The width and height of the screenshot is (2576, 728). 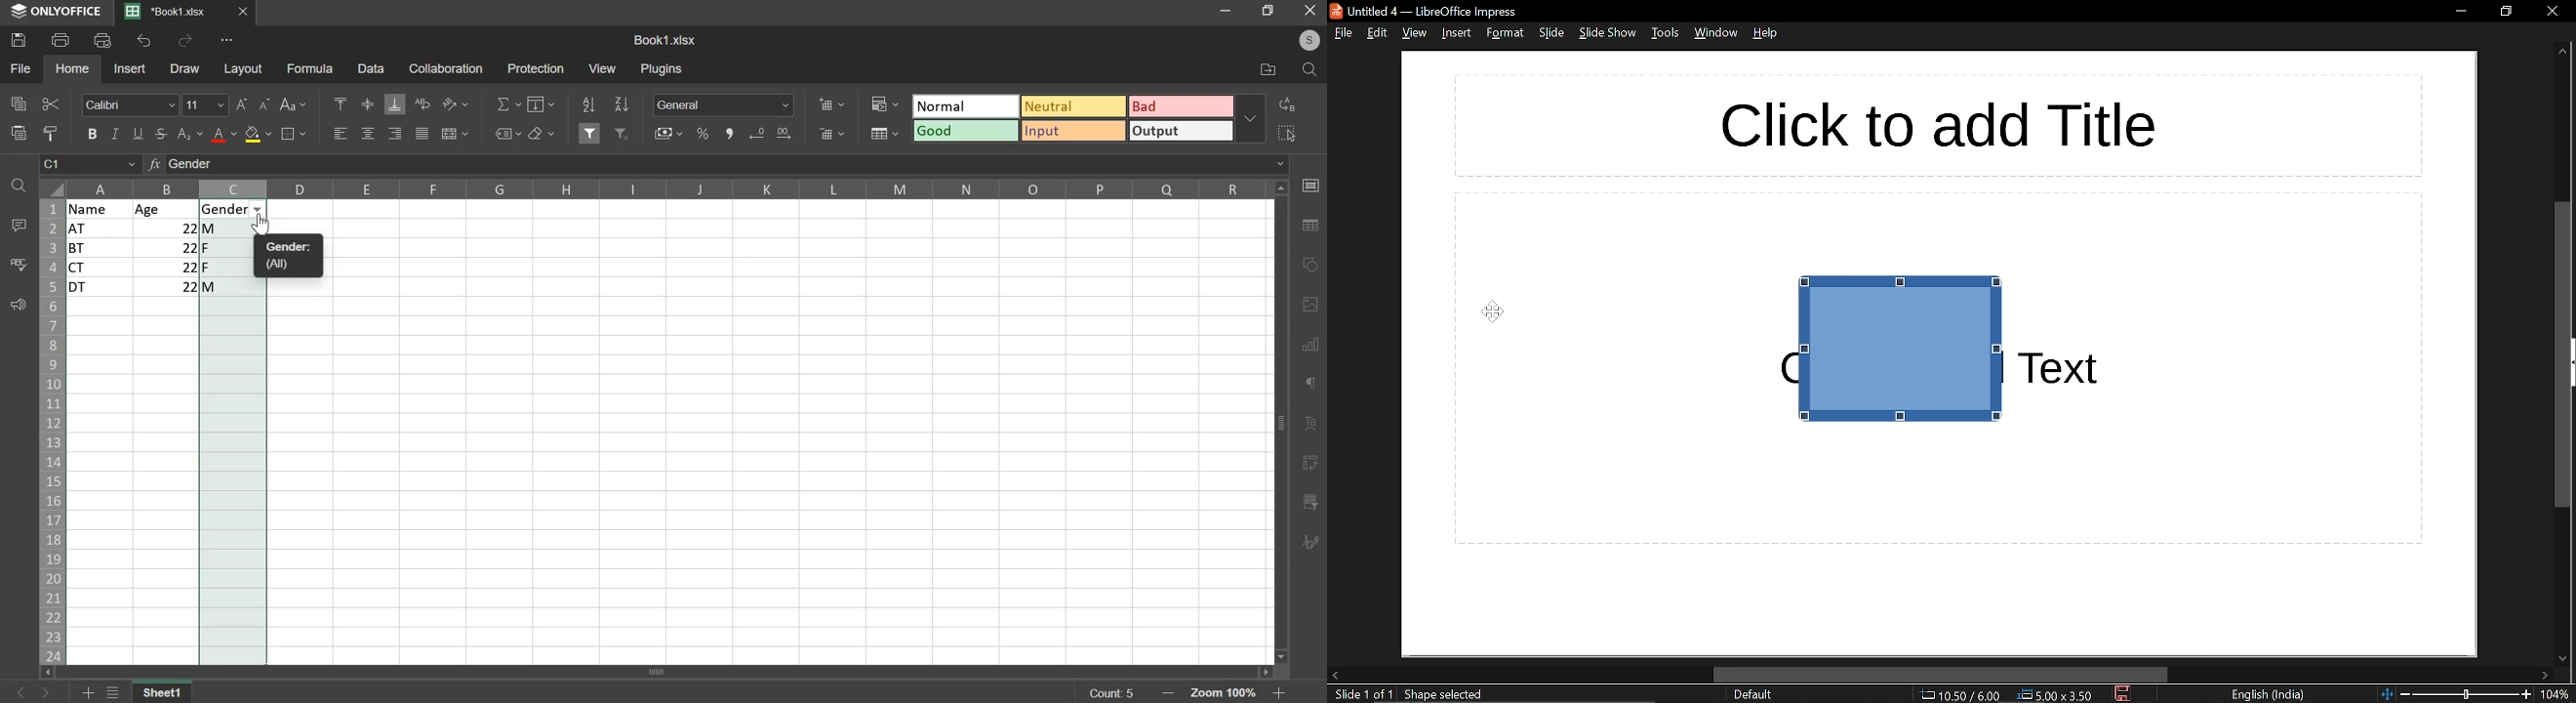 I want to click on file, so click(x=20, y=68).